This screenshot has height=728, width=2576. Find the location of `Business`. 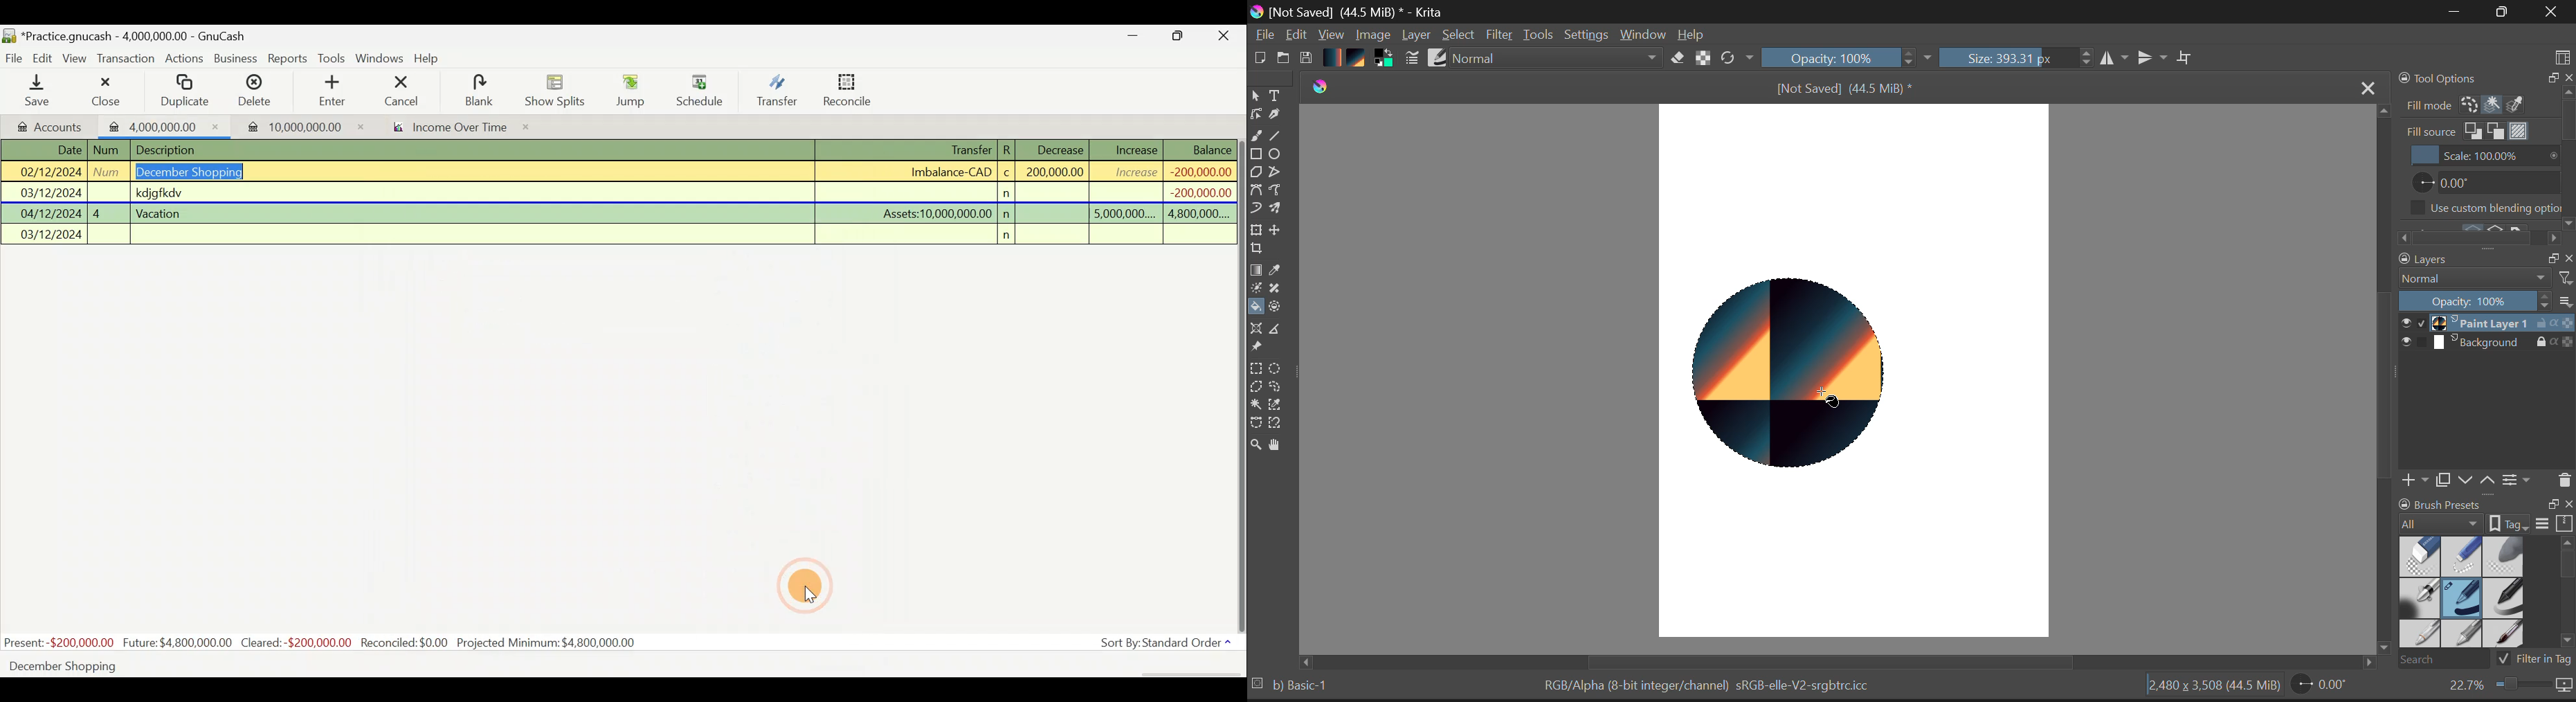

Business is located at coordinates (237, 59).